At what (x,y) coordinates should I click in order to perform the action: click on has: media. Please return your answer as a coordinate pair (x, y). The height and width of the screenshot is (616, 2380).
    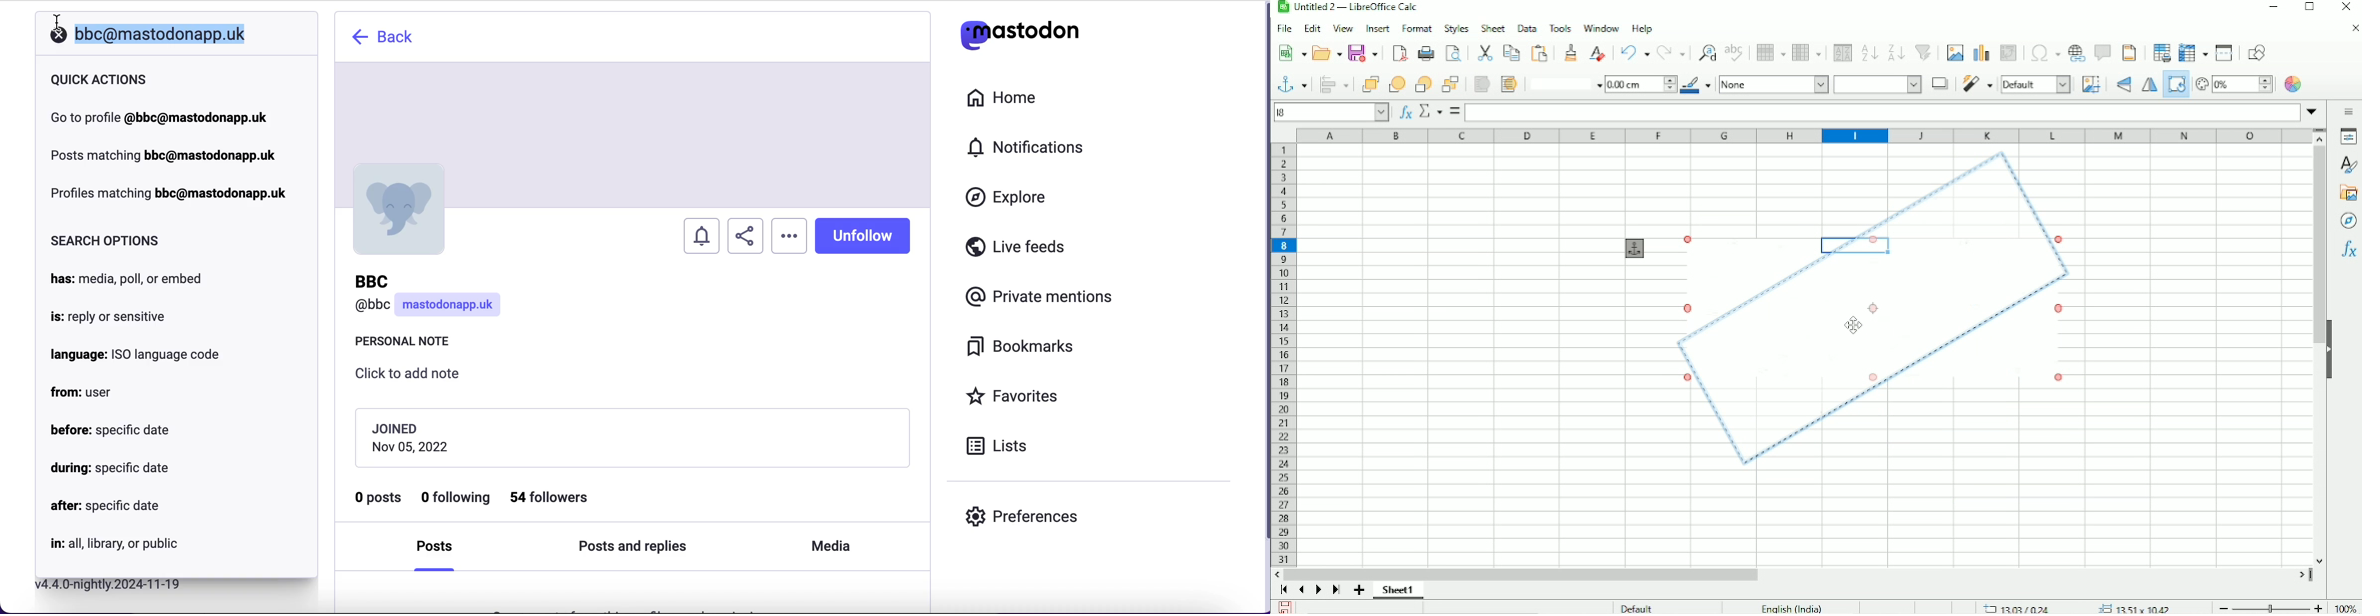
    Looking at the image, I should click on (132, 279).